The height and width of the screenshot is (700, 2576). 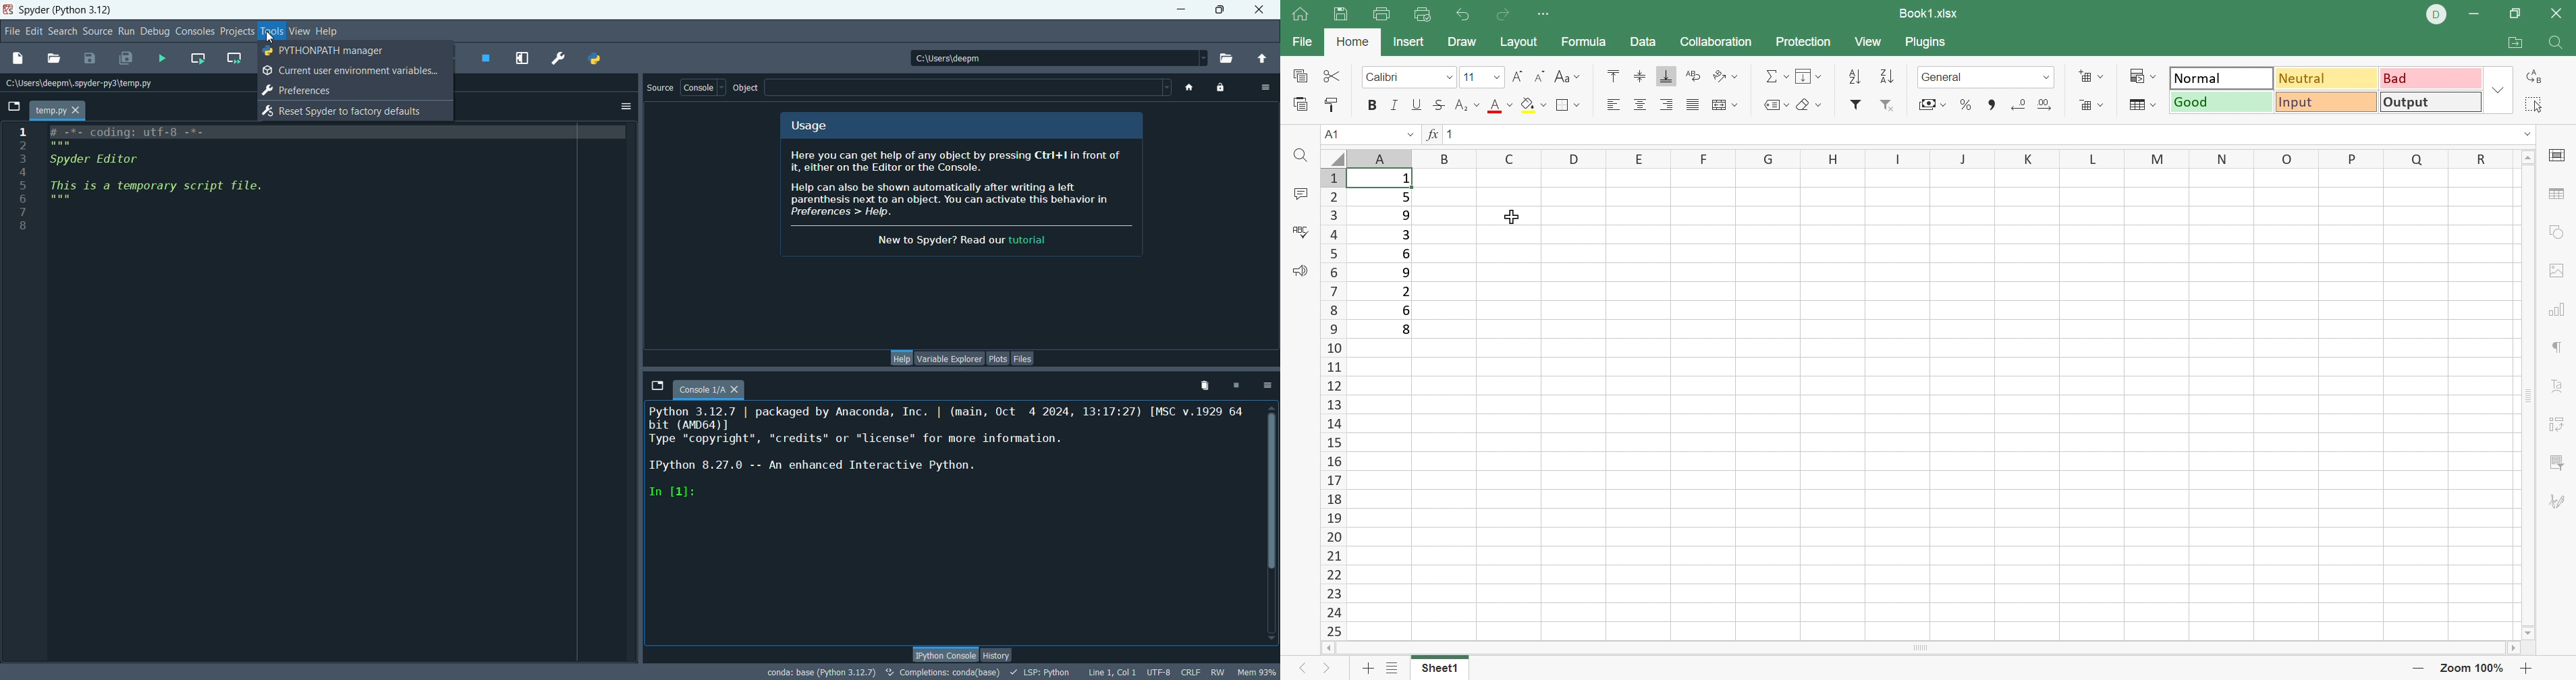 What do you see at coordinates (2044, 105) in the screenshot?
I see `Increase decimal` at bounding box center [2044, 105].